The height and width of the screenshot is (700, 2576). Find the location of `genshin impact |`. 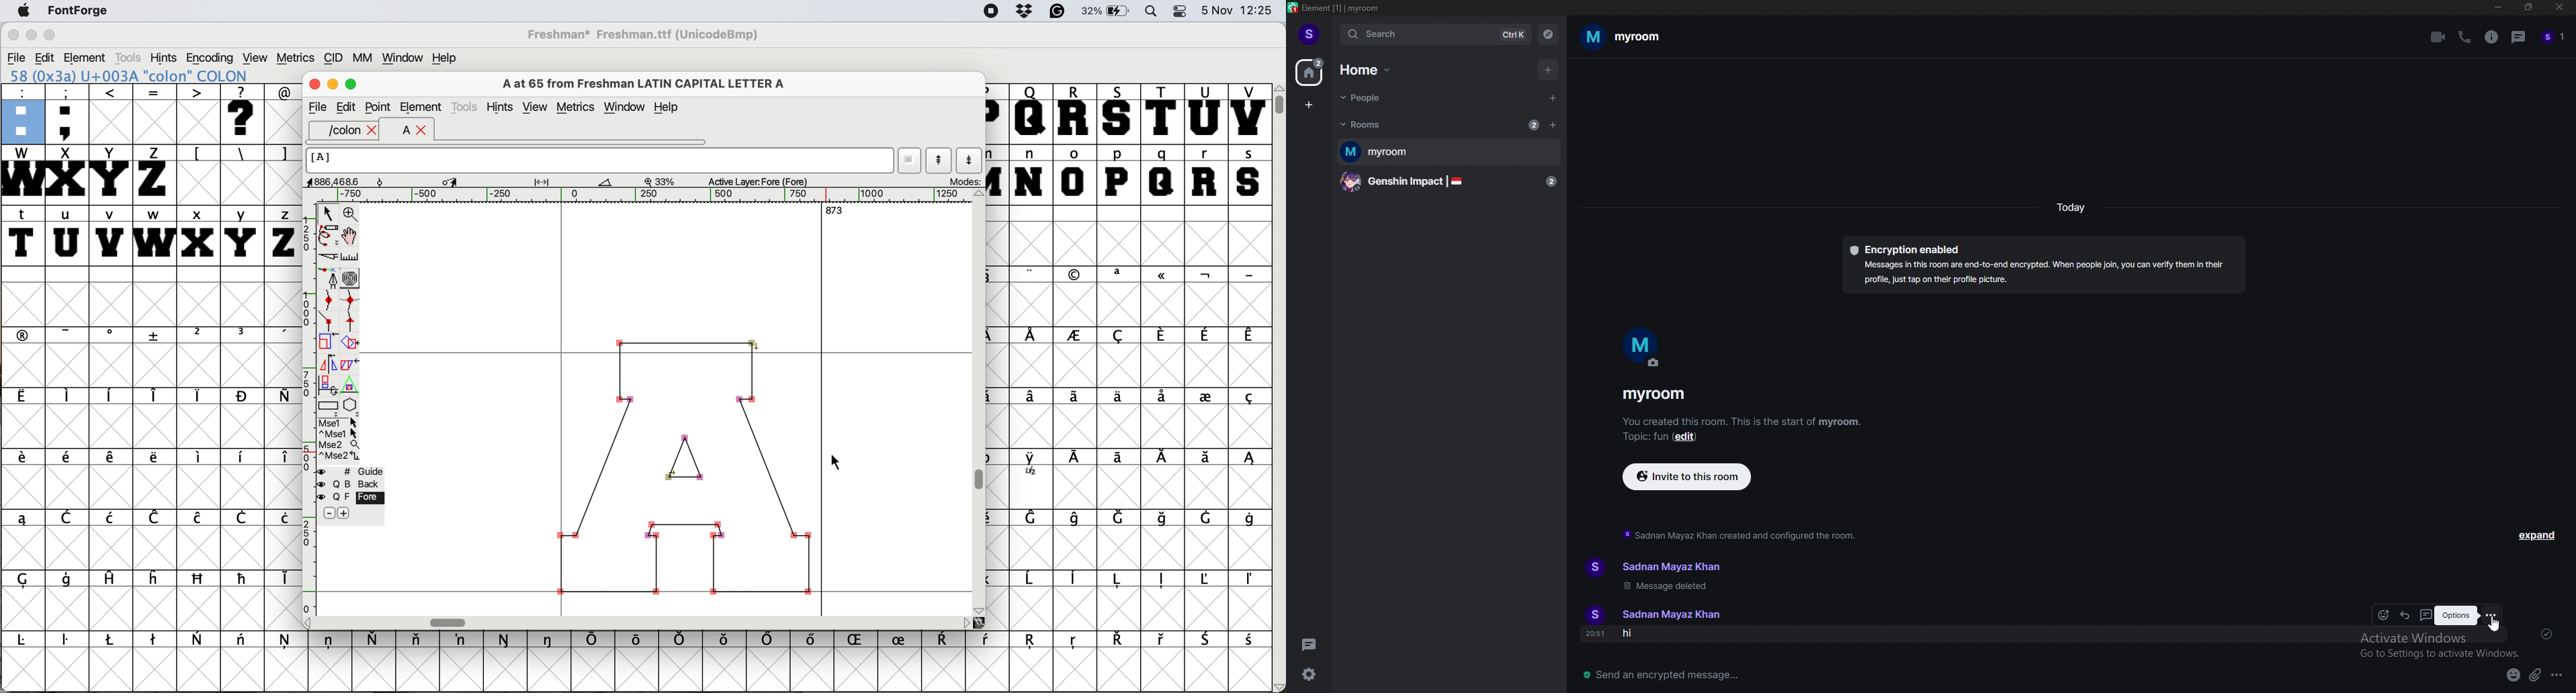

genshin impact | is located at coordinates (1451, 182).